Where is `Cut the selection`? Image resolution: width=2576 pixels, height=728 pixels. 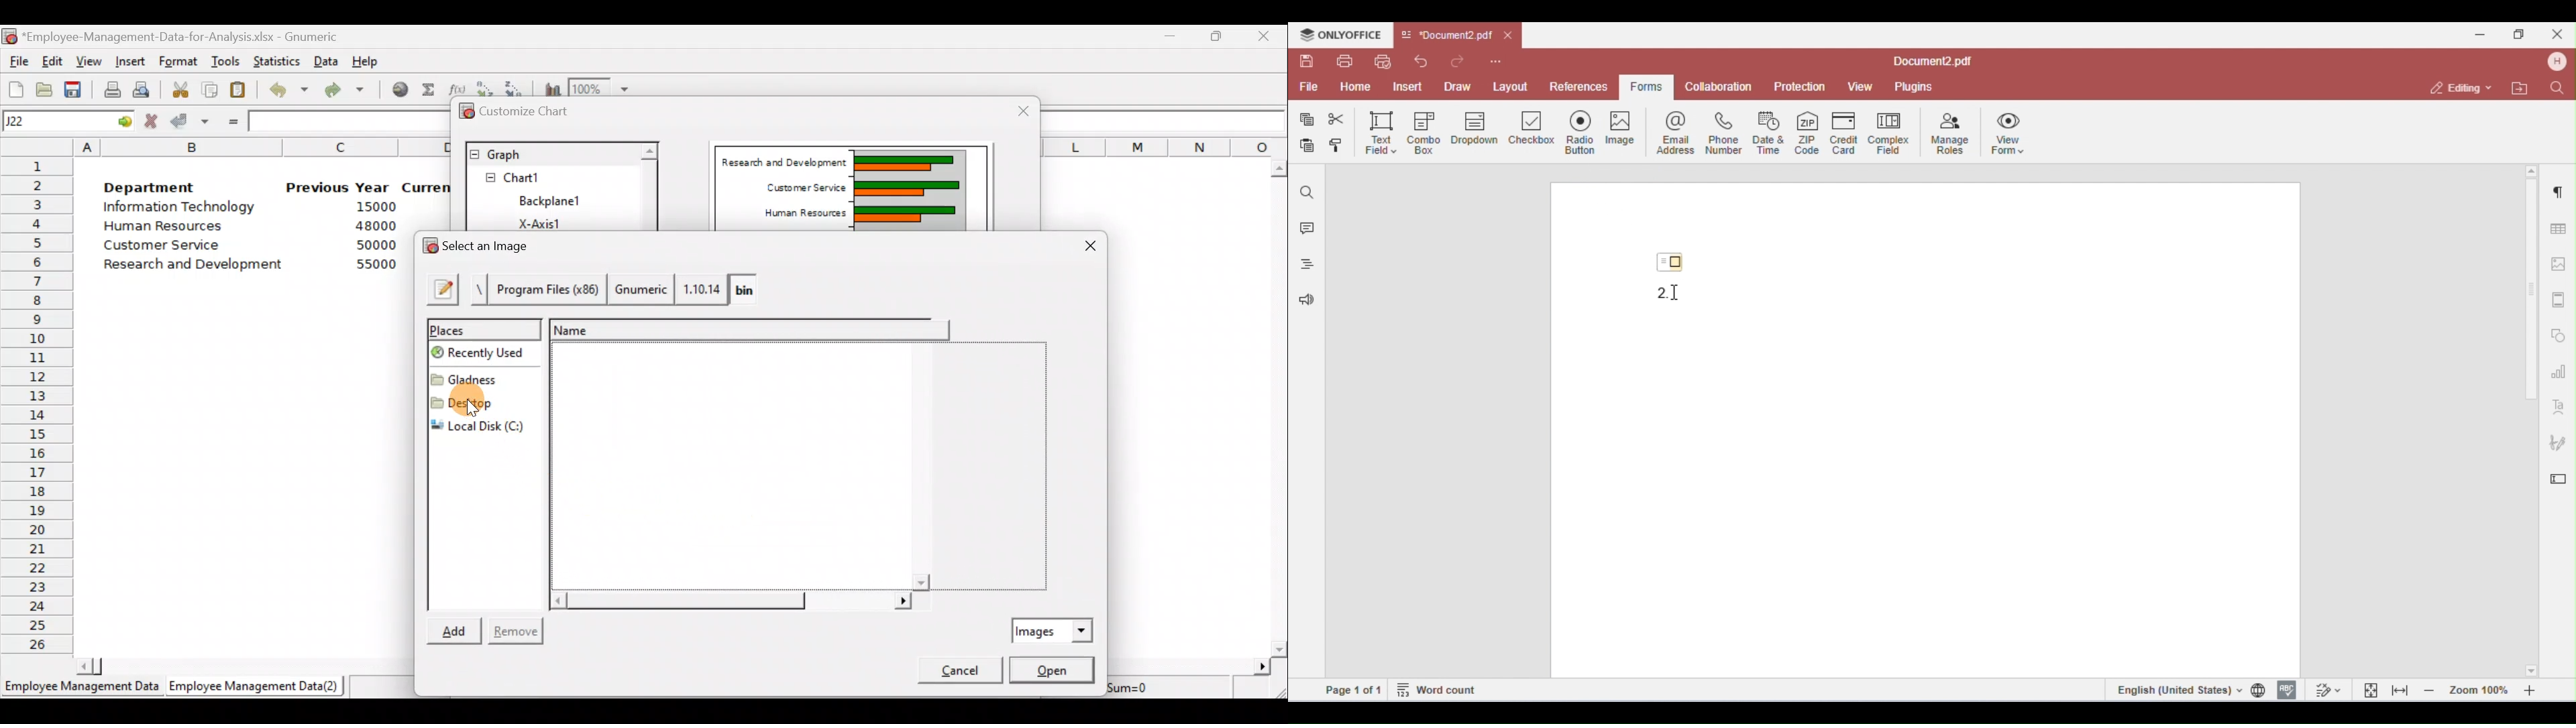 Cut the selection is located at coordinates (182, 92).